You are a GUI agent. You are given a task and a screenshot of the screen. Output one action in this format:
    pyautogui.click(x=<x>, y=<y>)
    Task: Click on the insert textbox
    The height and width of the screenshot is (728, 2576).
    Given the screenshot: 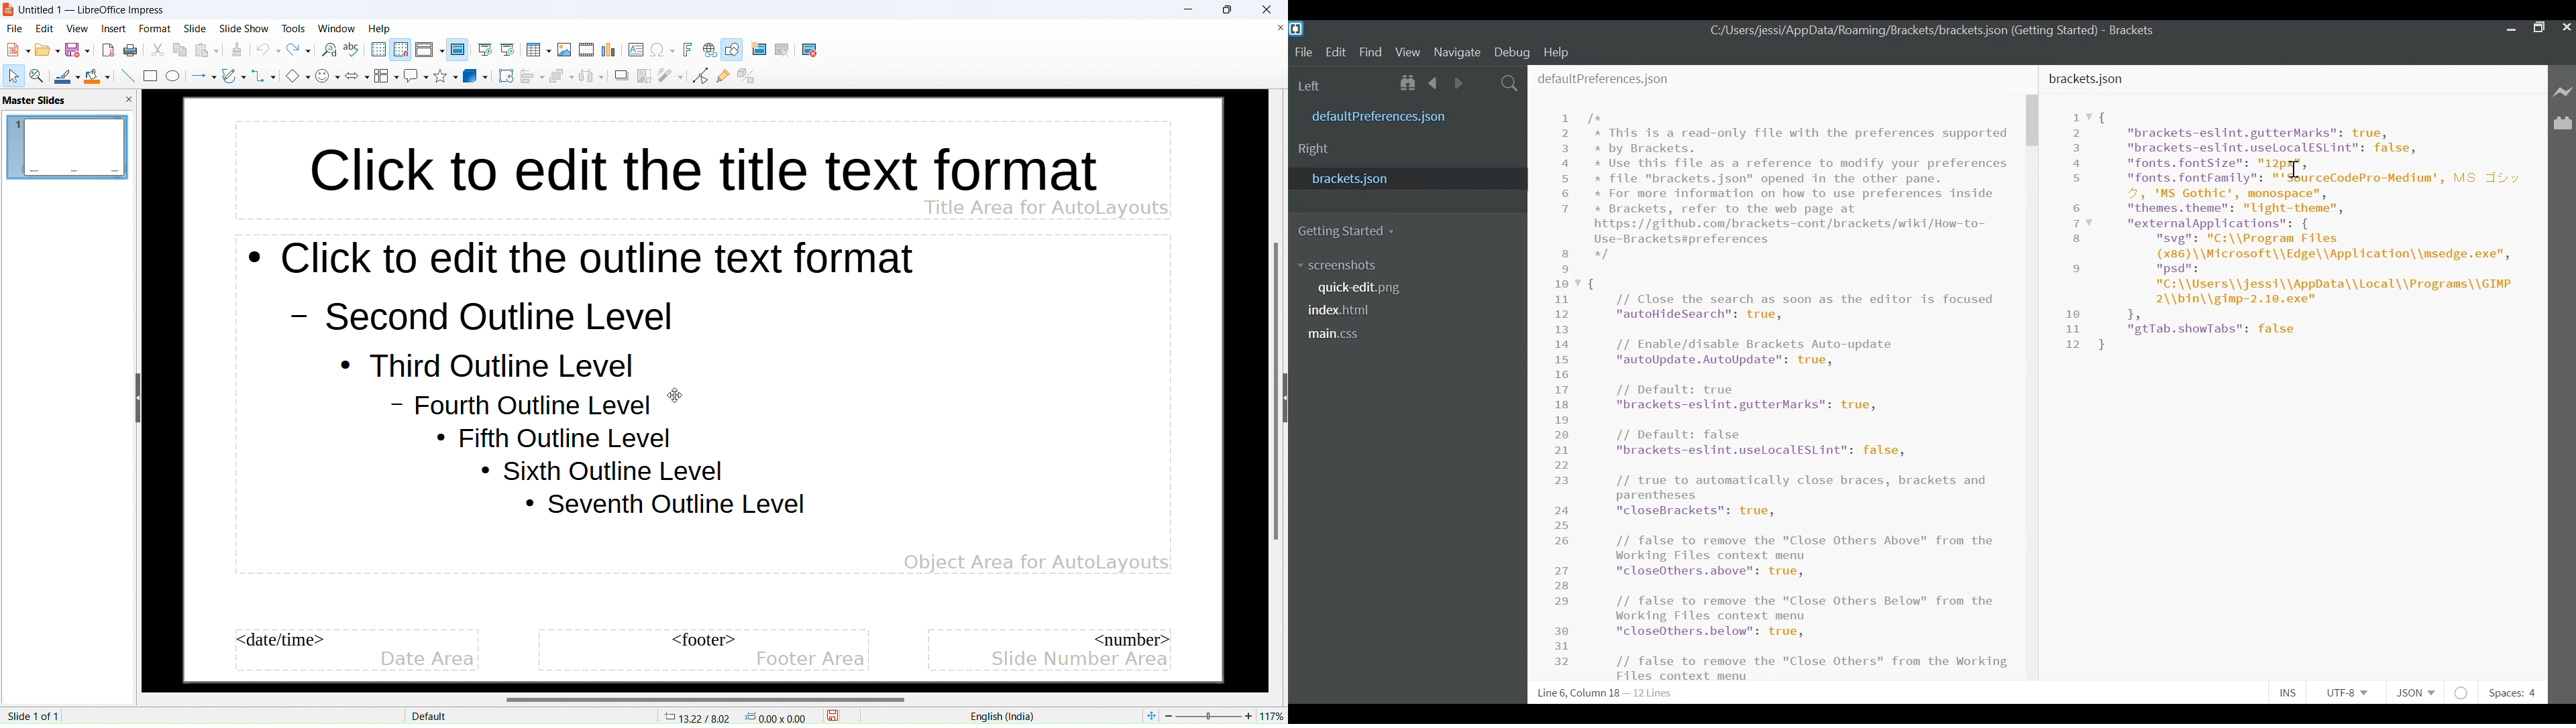 What is the action you would take?
    pyautogui.click(x=637, y=50)
    